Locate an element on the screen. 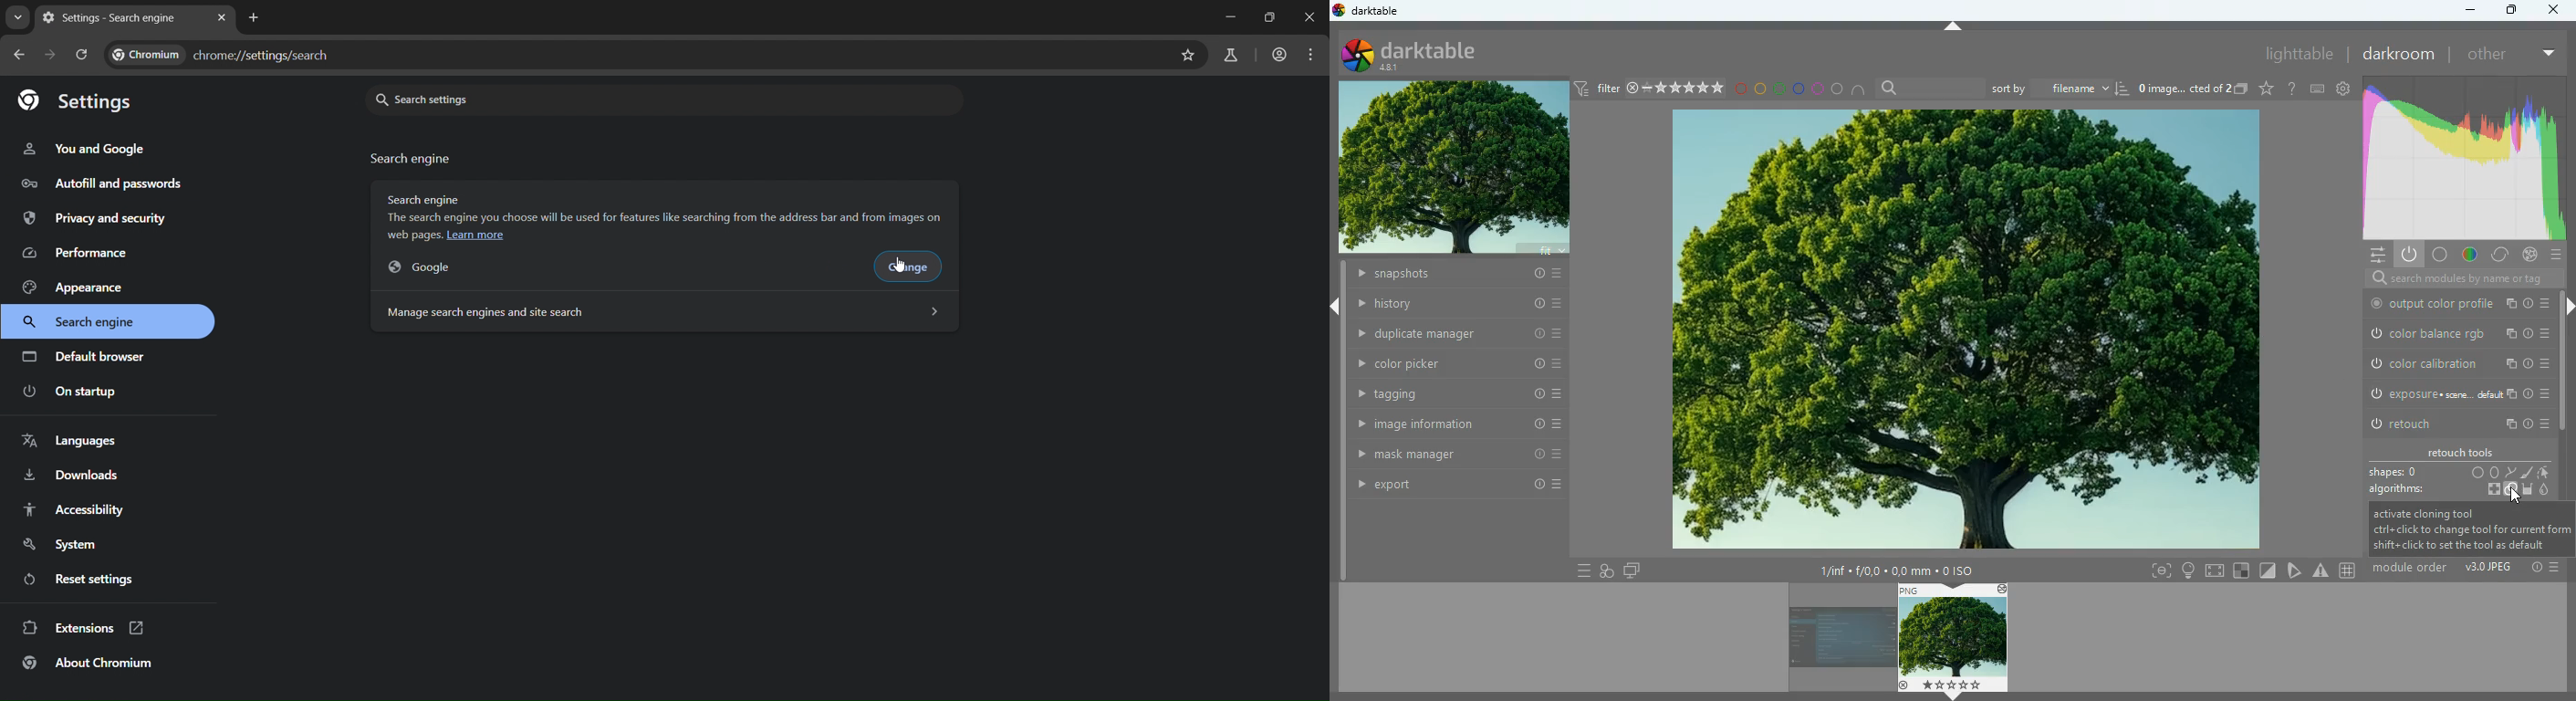 The width and height of the screenshot is (2576, 728). image information is located at coordinates (1461, 424).